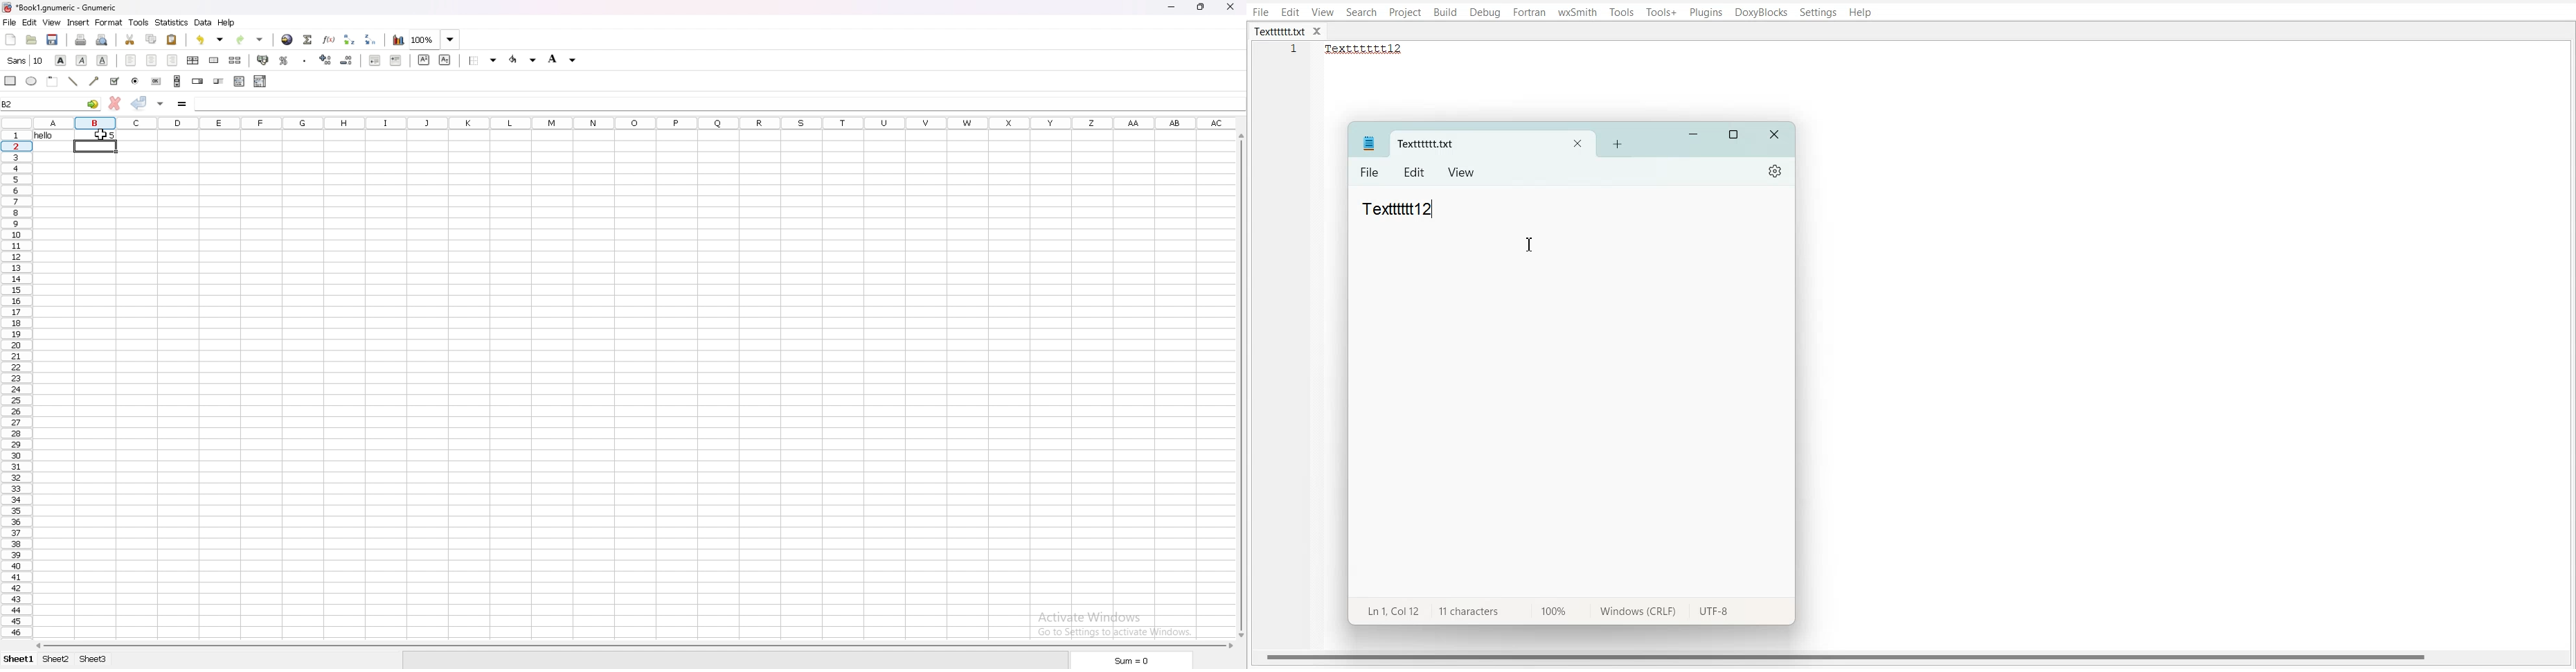 This screenshot has width=2576, height=672. I want to click on decrease indent, so click(375, 60).